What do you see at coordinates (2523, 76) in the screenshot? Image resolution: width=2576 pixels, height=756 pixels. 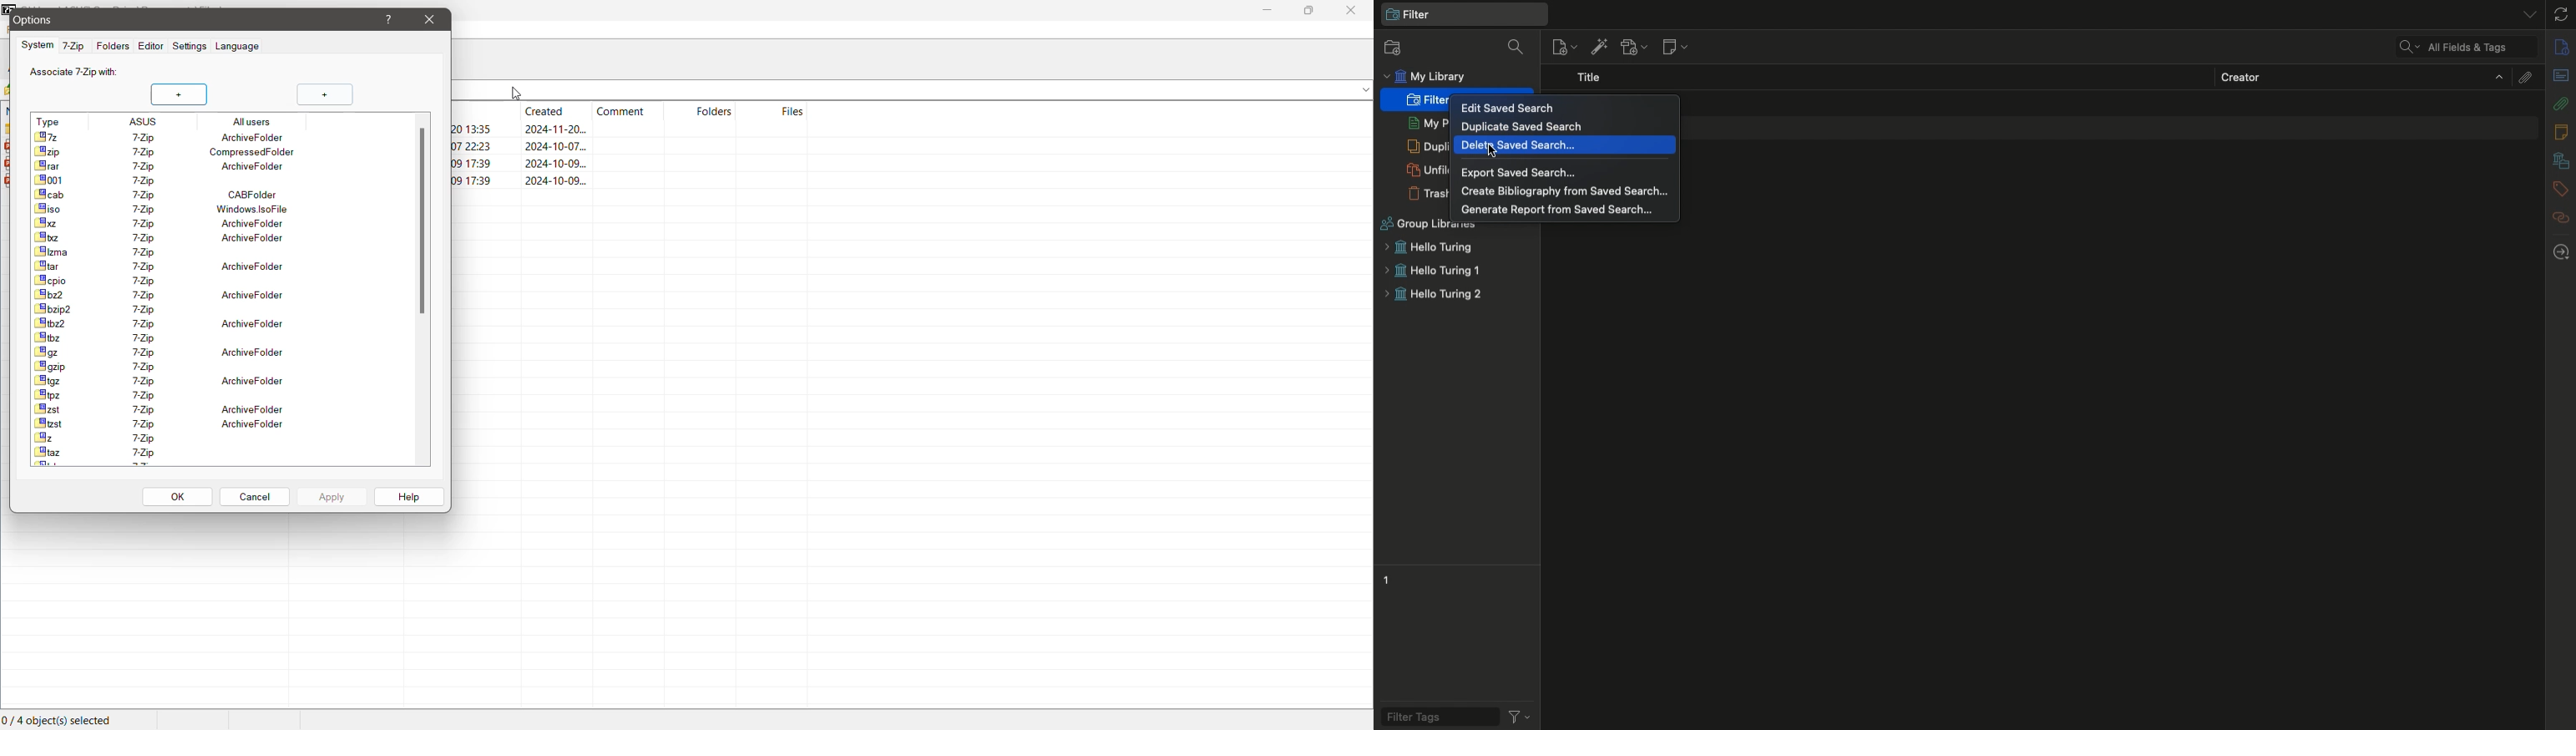 I see `Attachments` at bounding box center [2523, 76].